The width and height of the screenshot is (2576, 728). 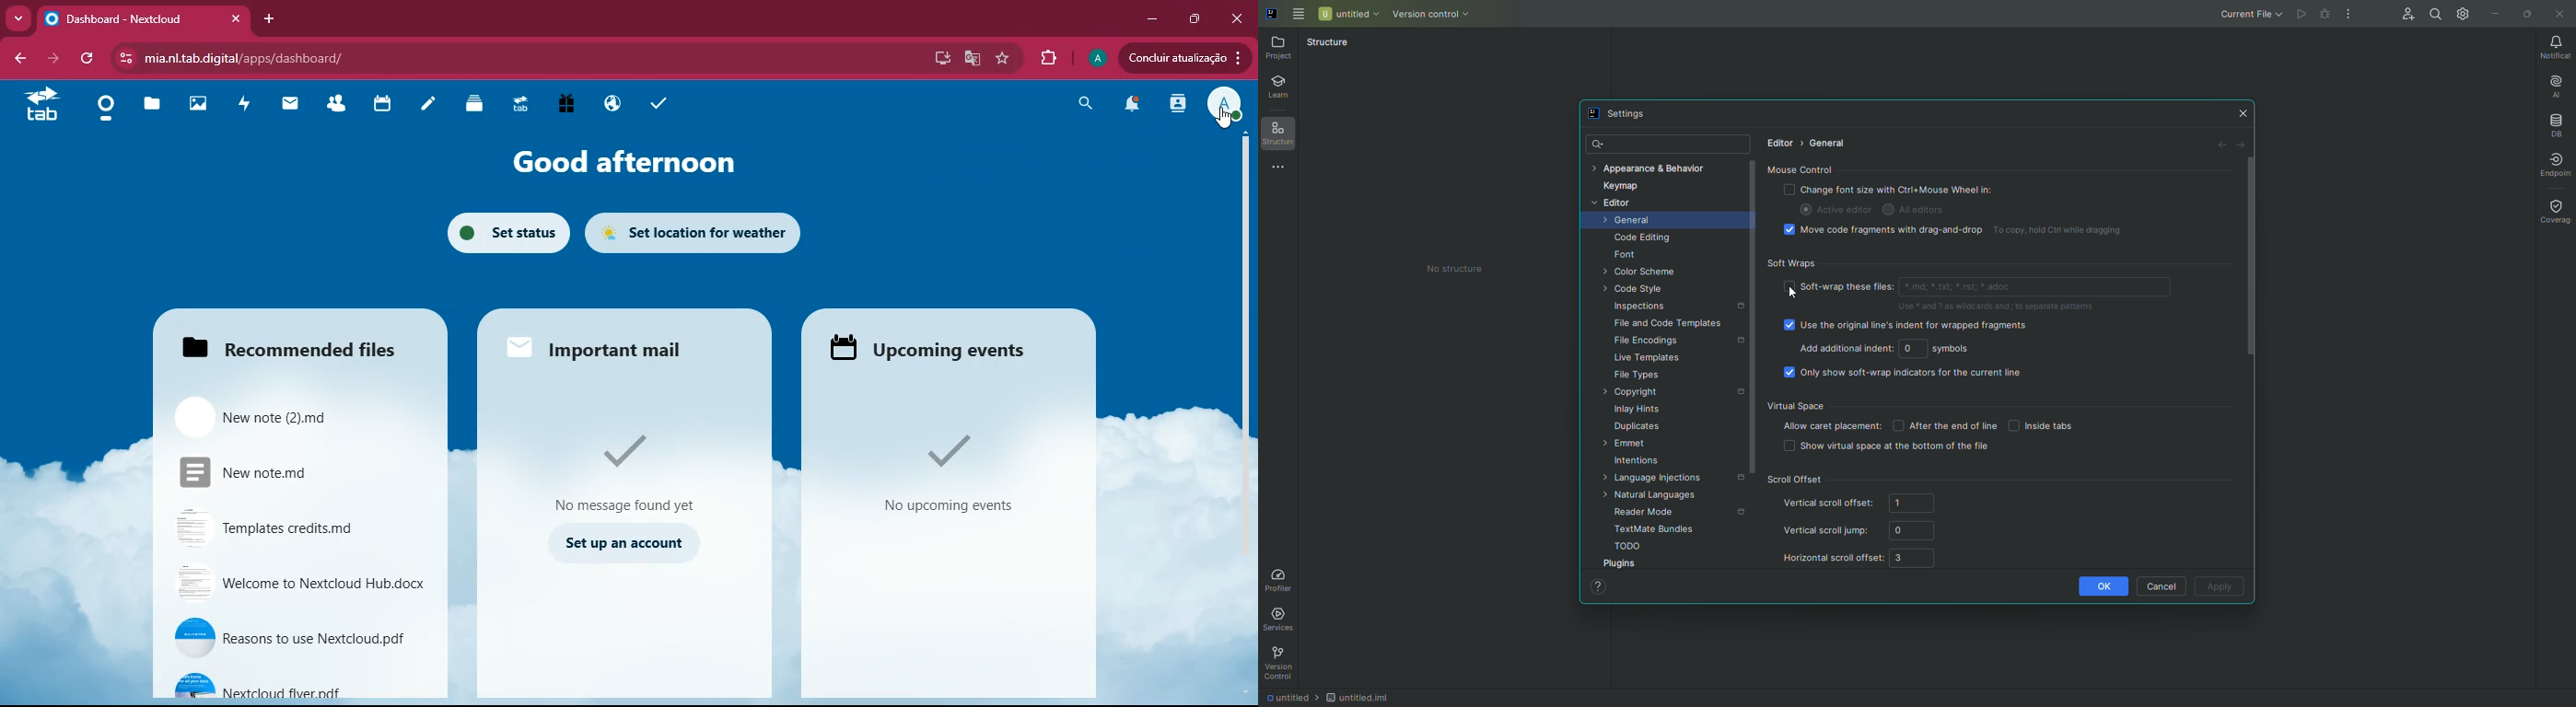 What do you see at coordinates (1639, 427) in the screenshot?
I see `Duplicates` at bounding box center [1639, 427].